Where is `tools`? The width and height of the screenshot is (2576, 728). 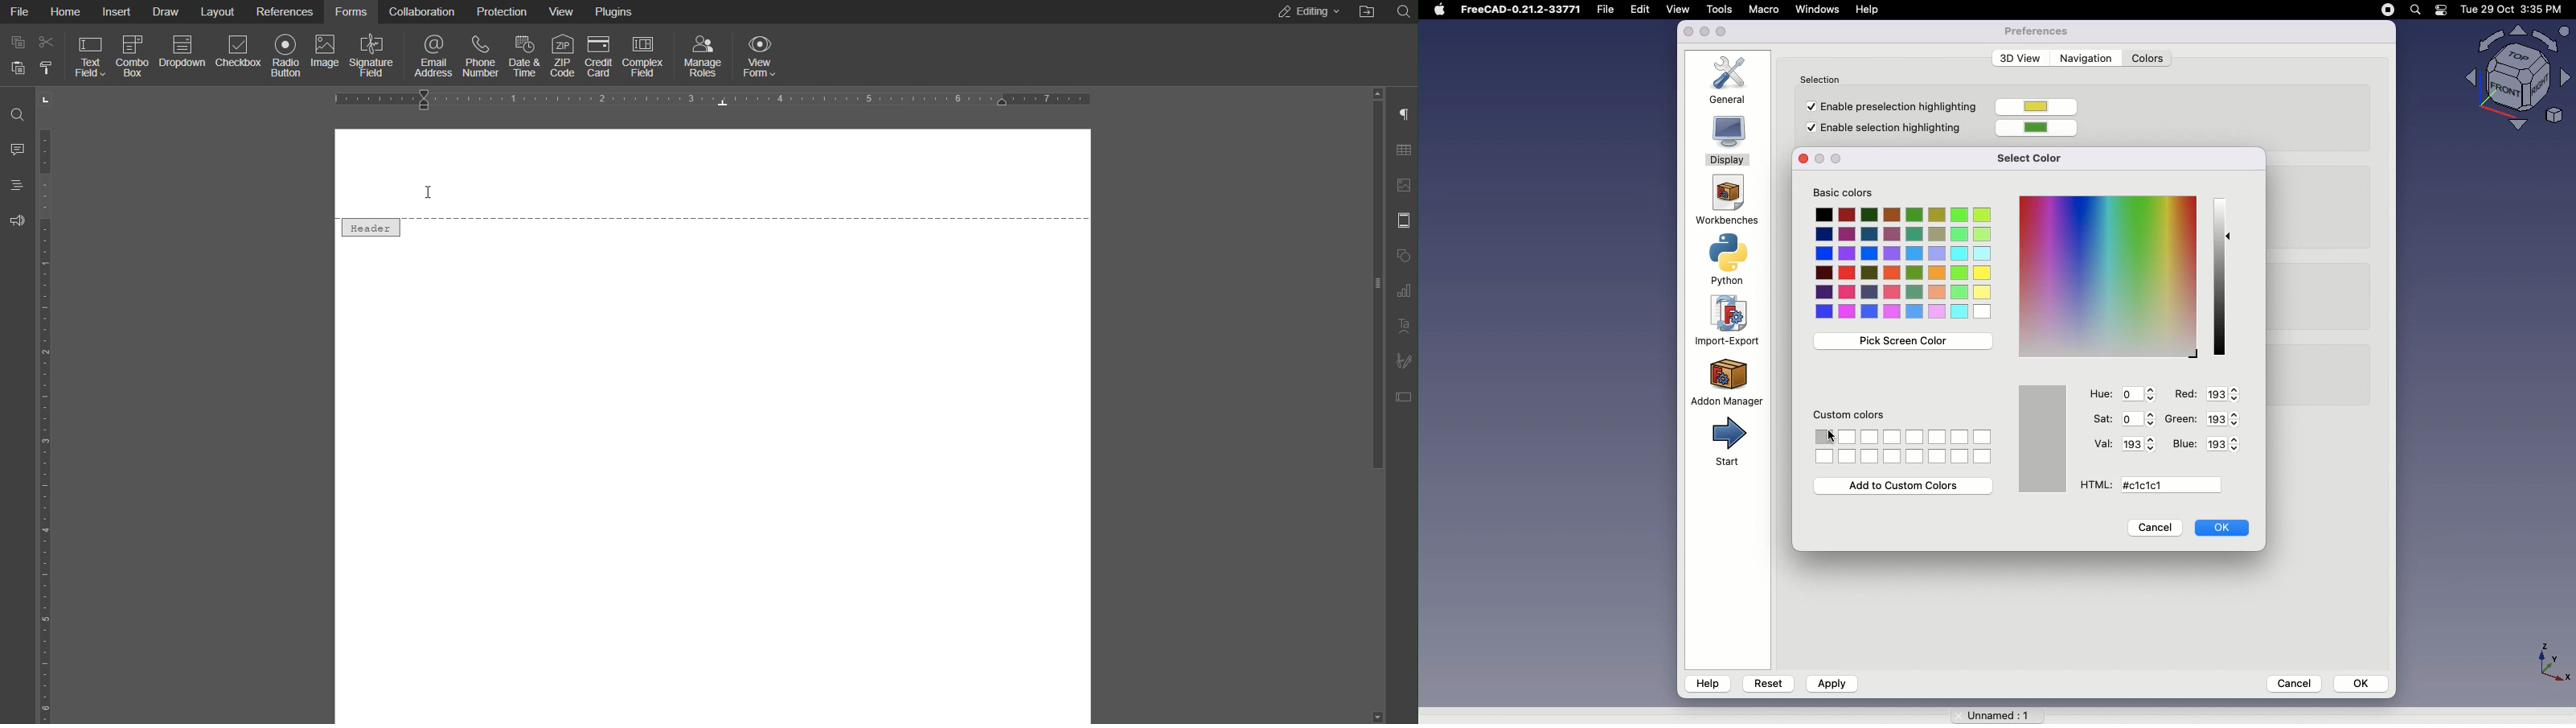
tools is located at coordinates (1718, 9).